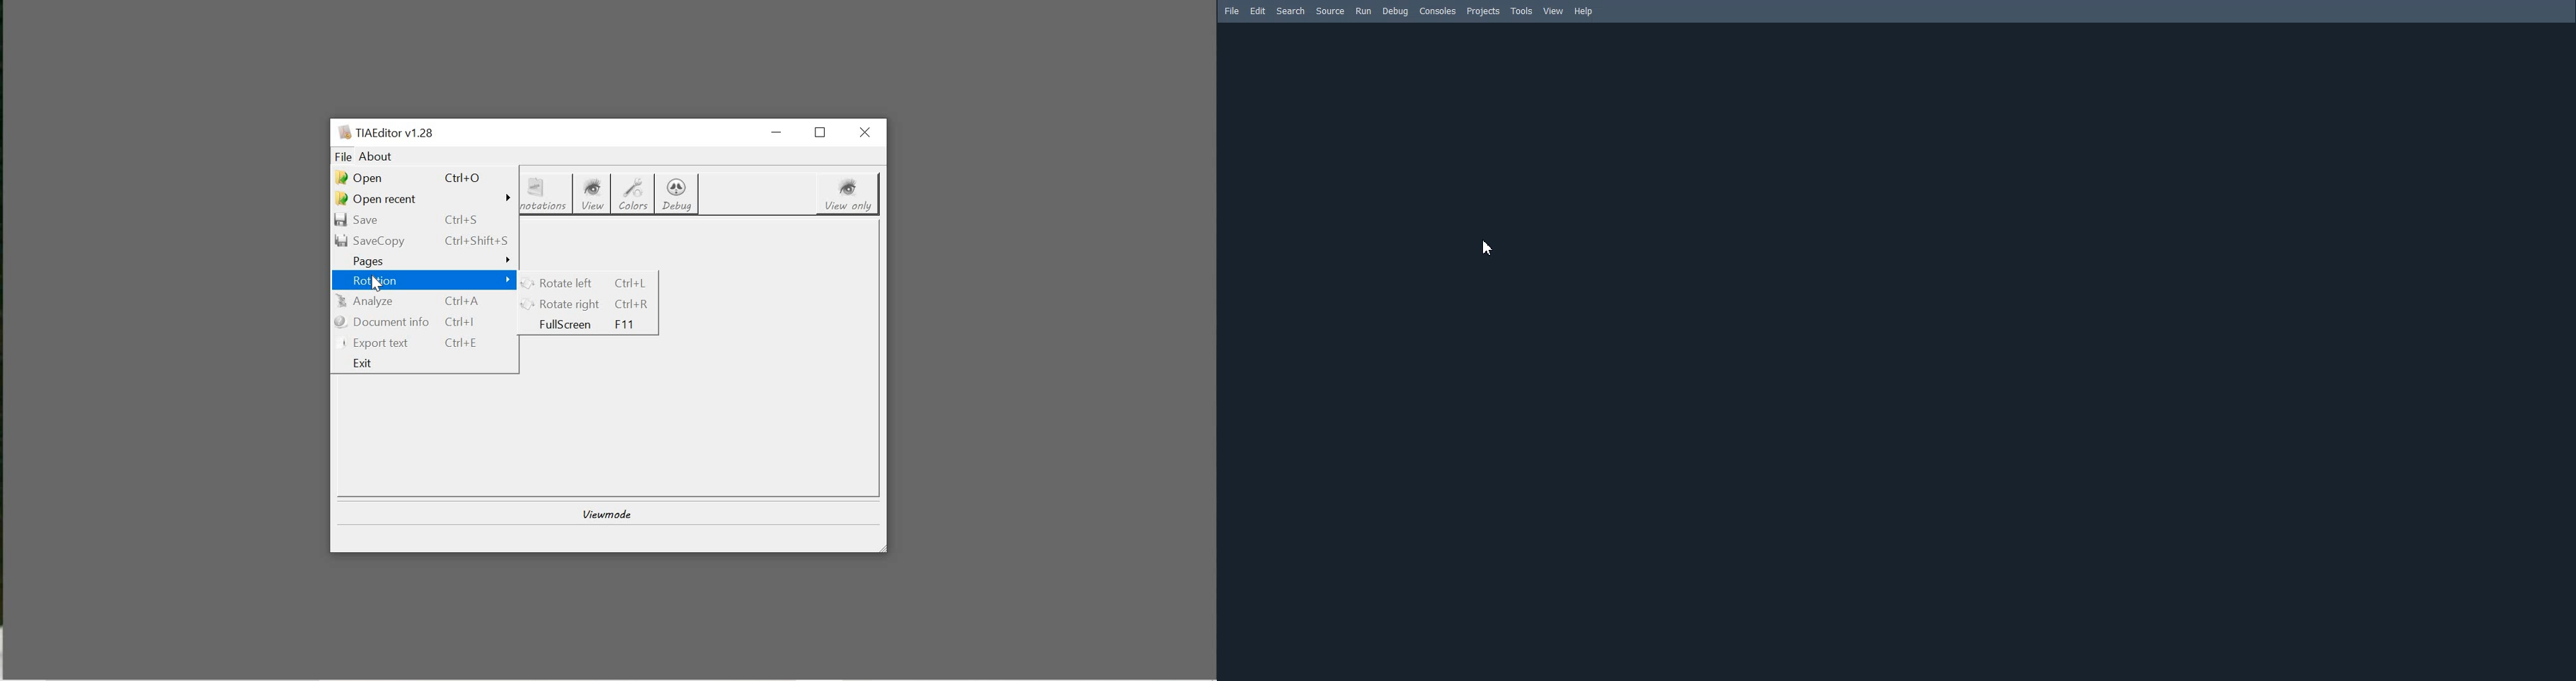 This screenshot has width=2576, height=700. What do you see at coordinates (597, 195) in the screenshot?
I see `view` at bounding box center [597, 195].